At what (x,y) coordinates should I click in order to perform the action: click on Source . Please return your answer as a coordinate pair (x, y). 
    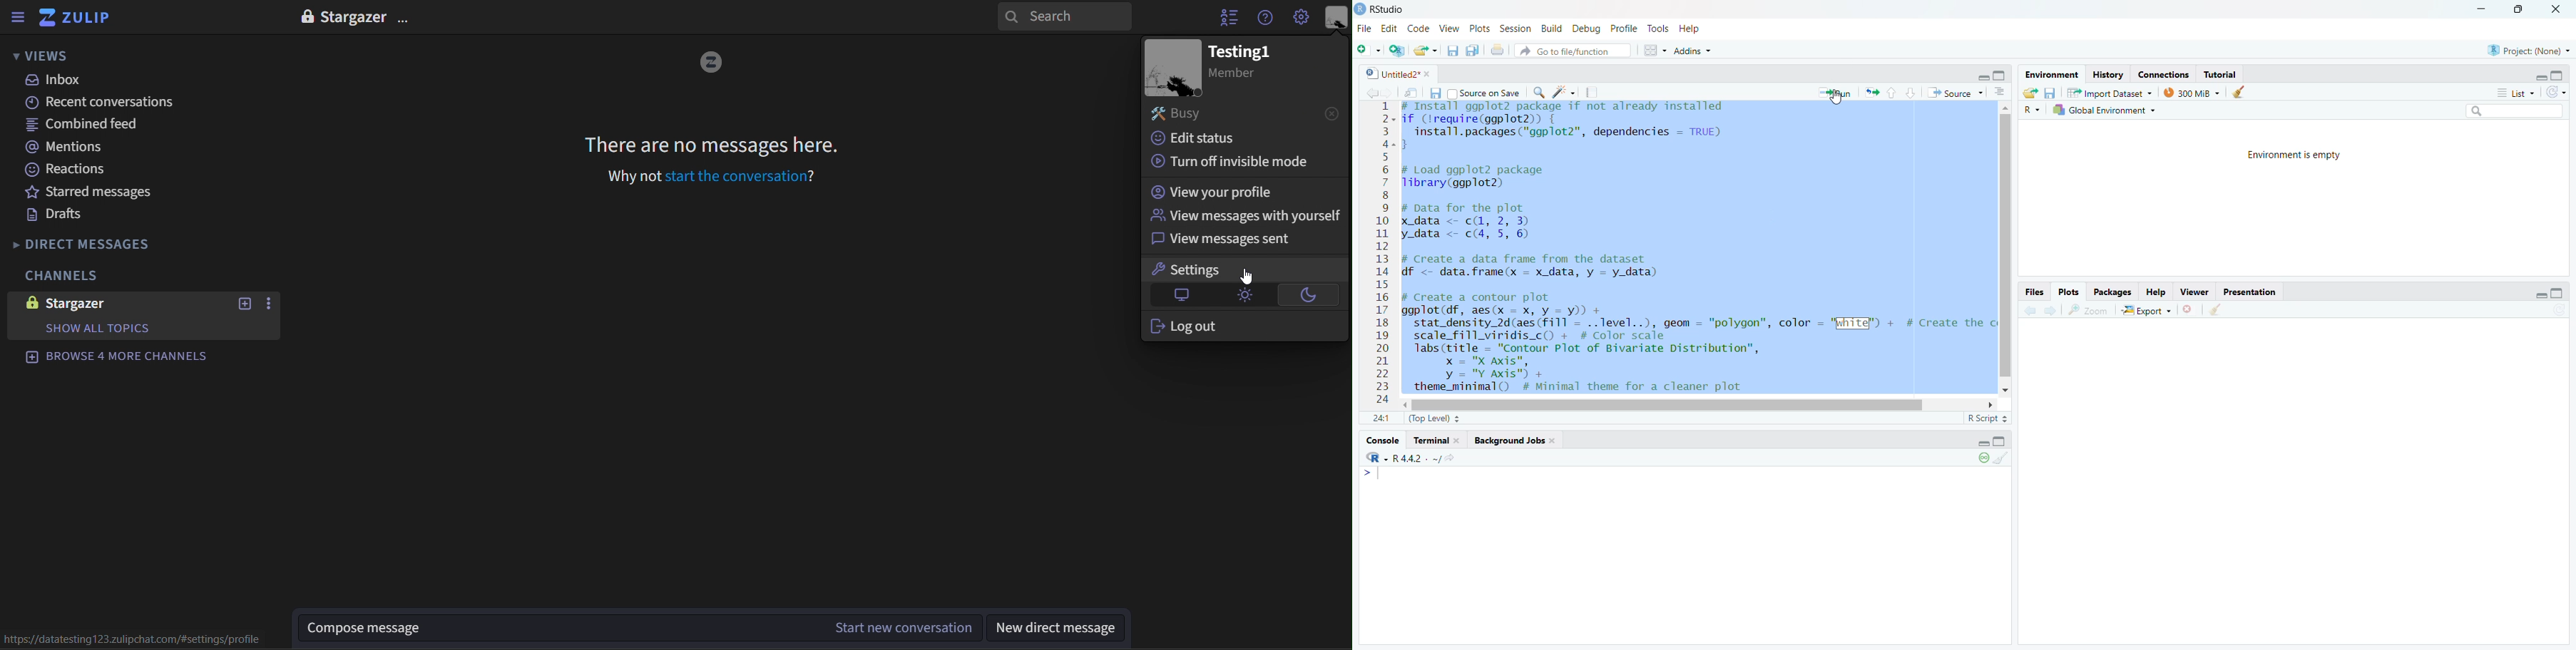
    Looking at the image, I should click on (1955, 94).